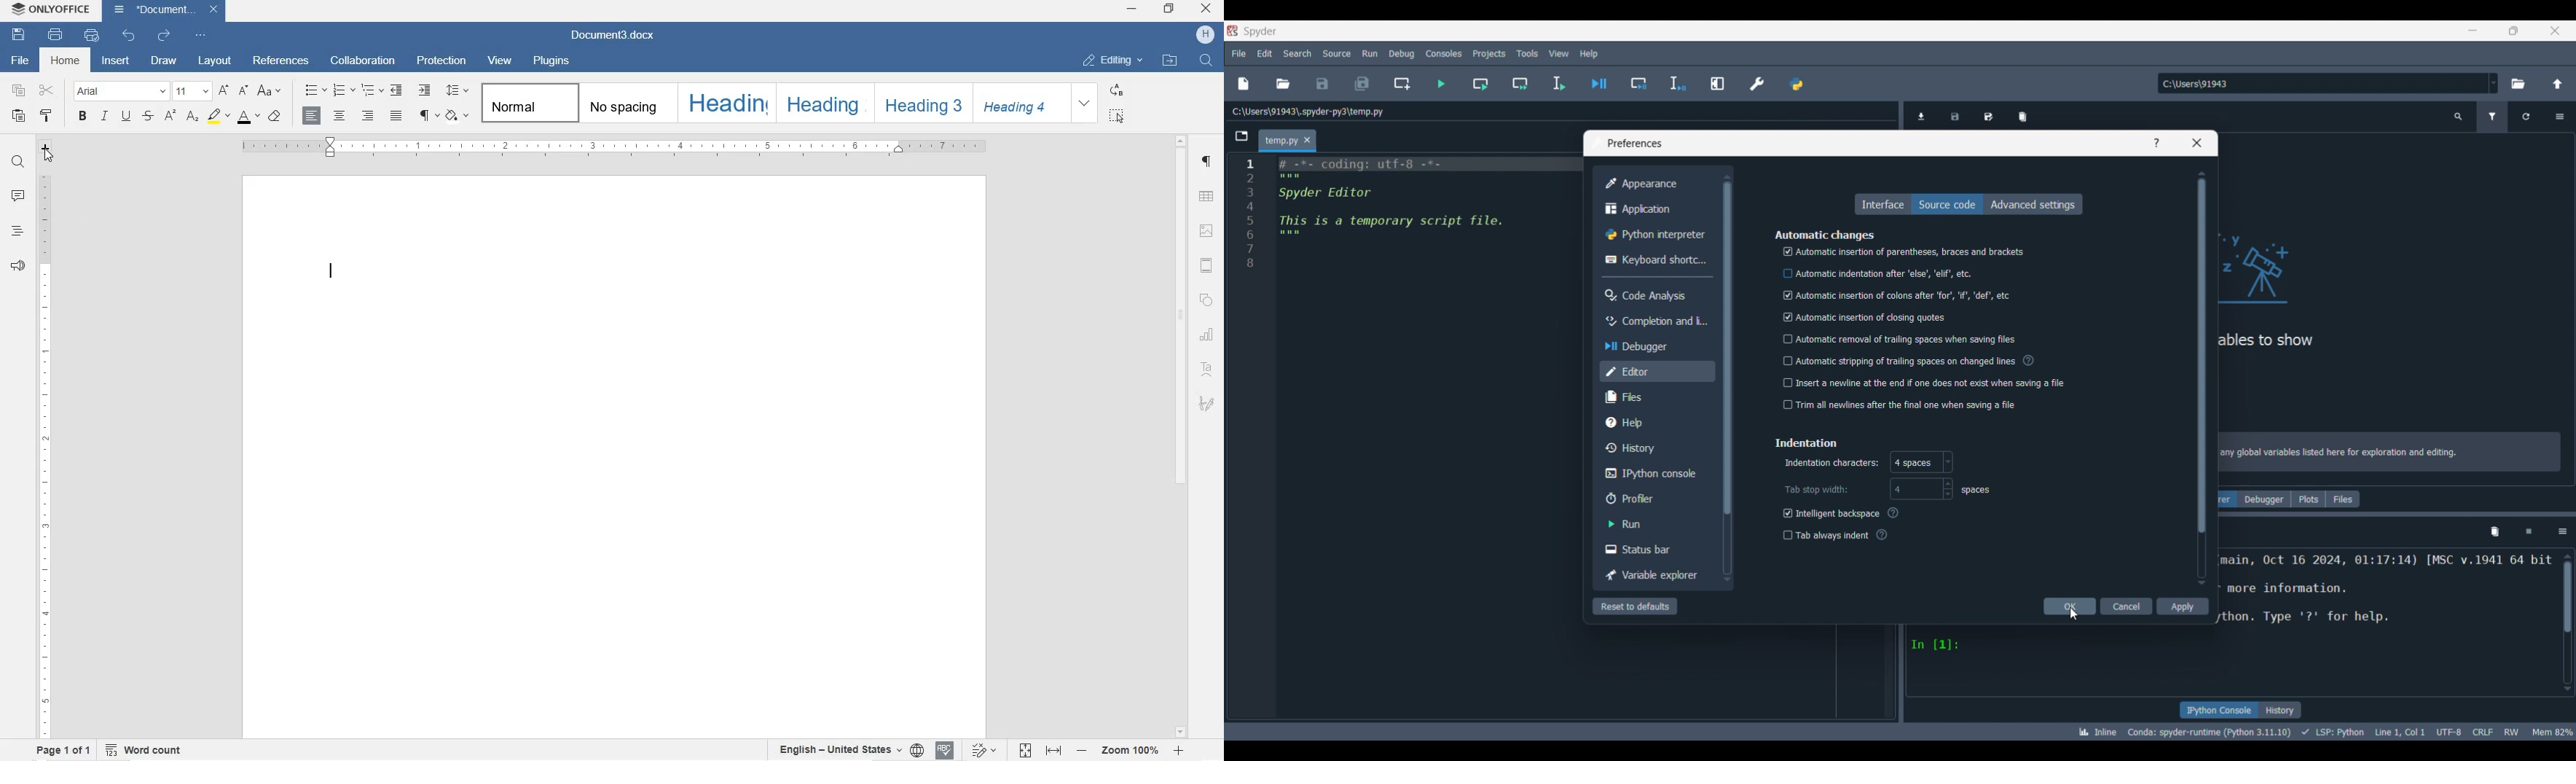  What do you see at coordinates (1656, 295) in the screenshot?
I see `Code analysis` at bounding box center [1656, 295].